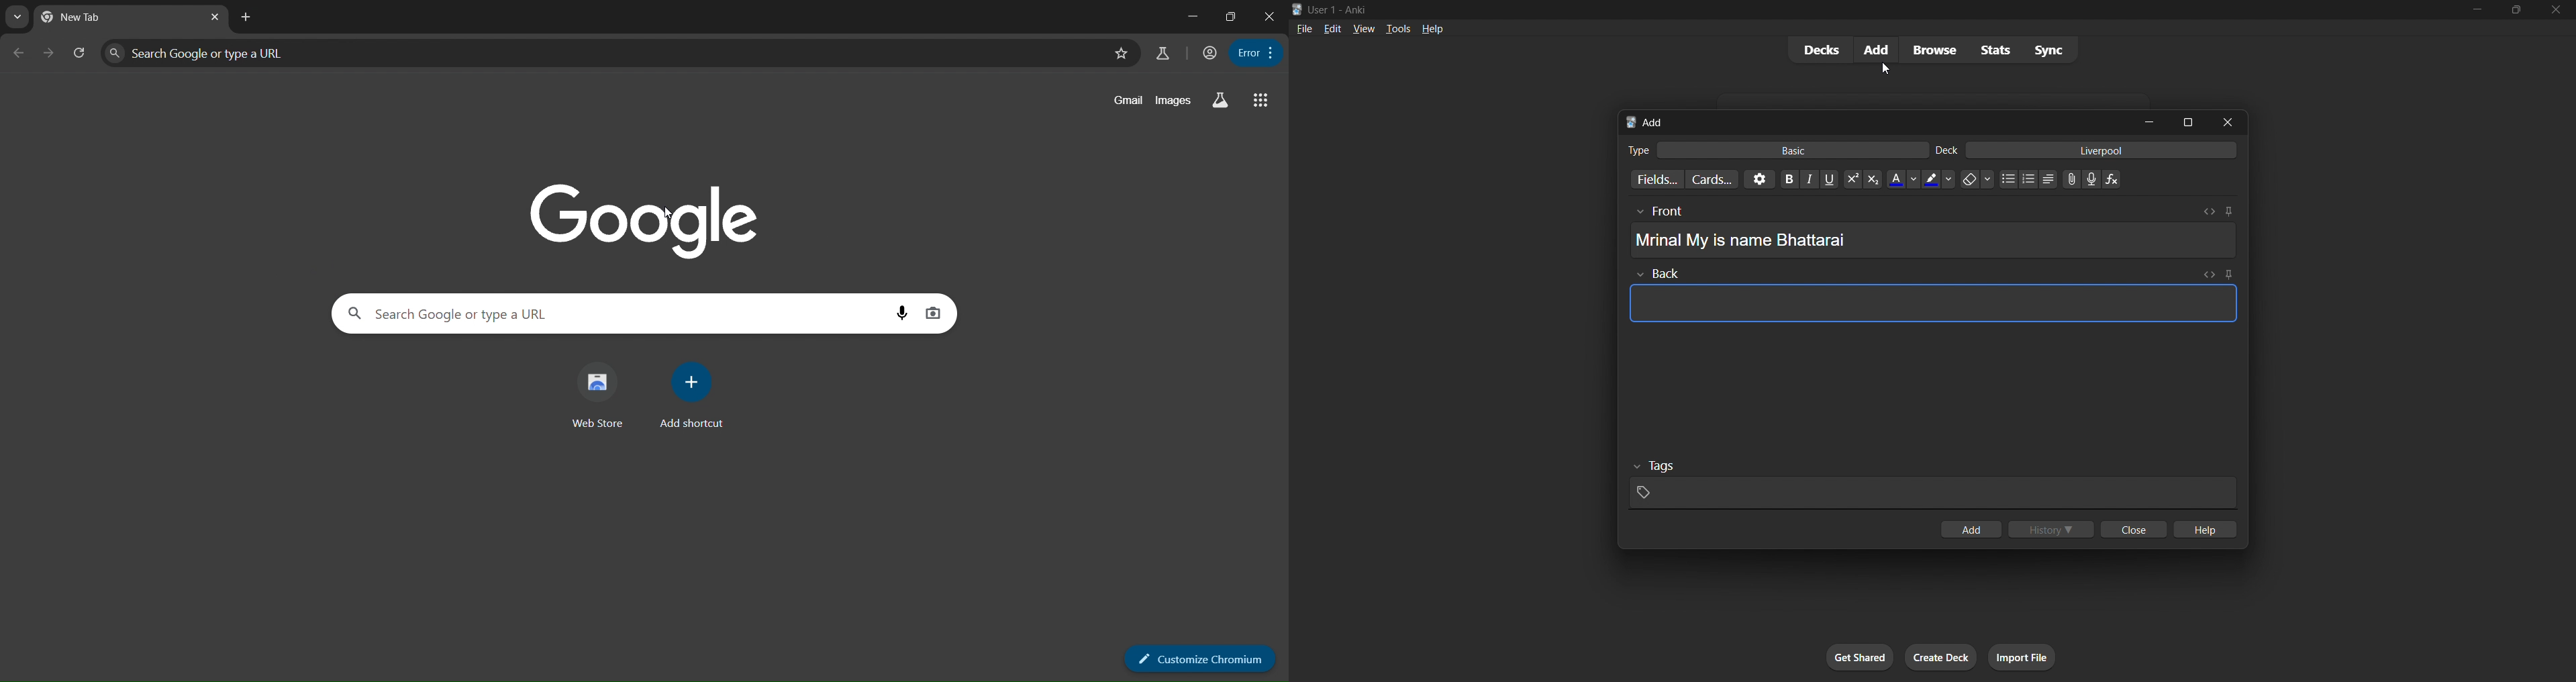 This screenshot has width=2576, height=700. Describe the element at coordinates (1804, 179) in the screenshot. I see `italic` at that location.